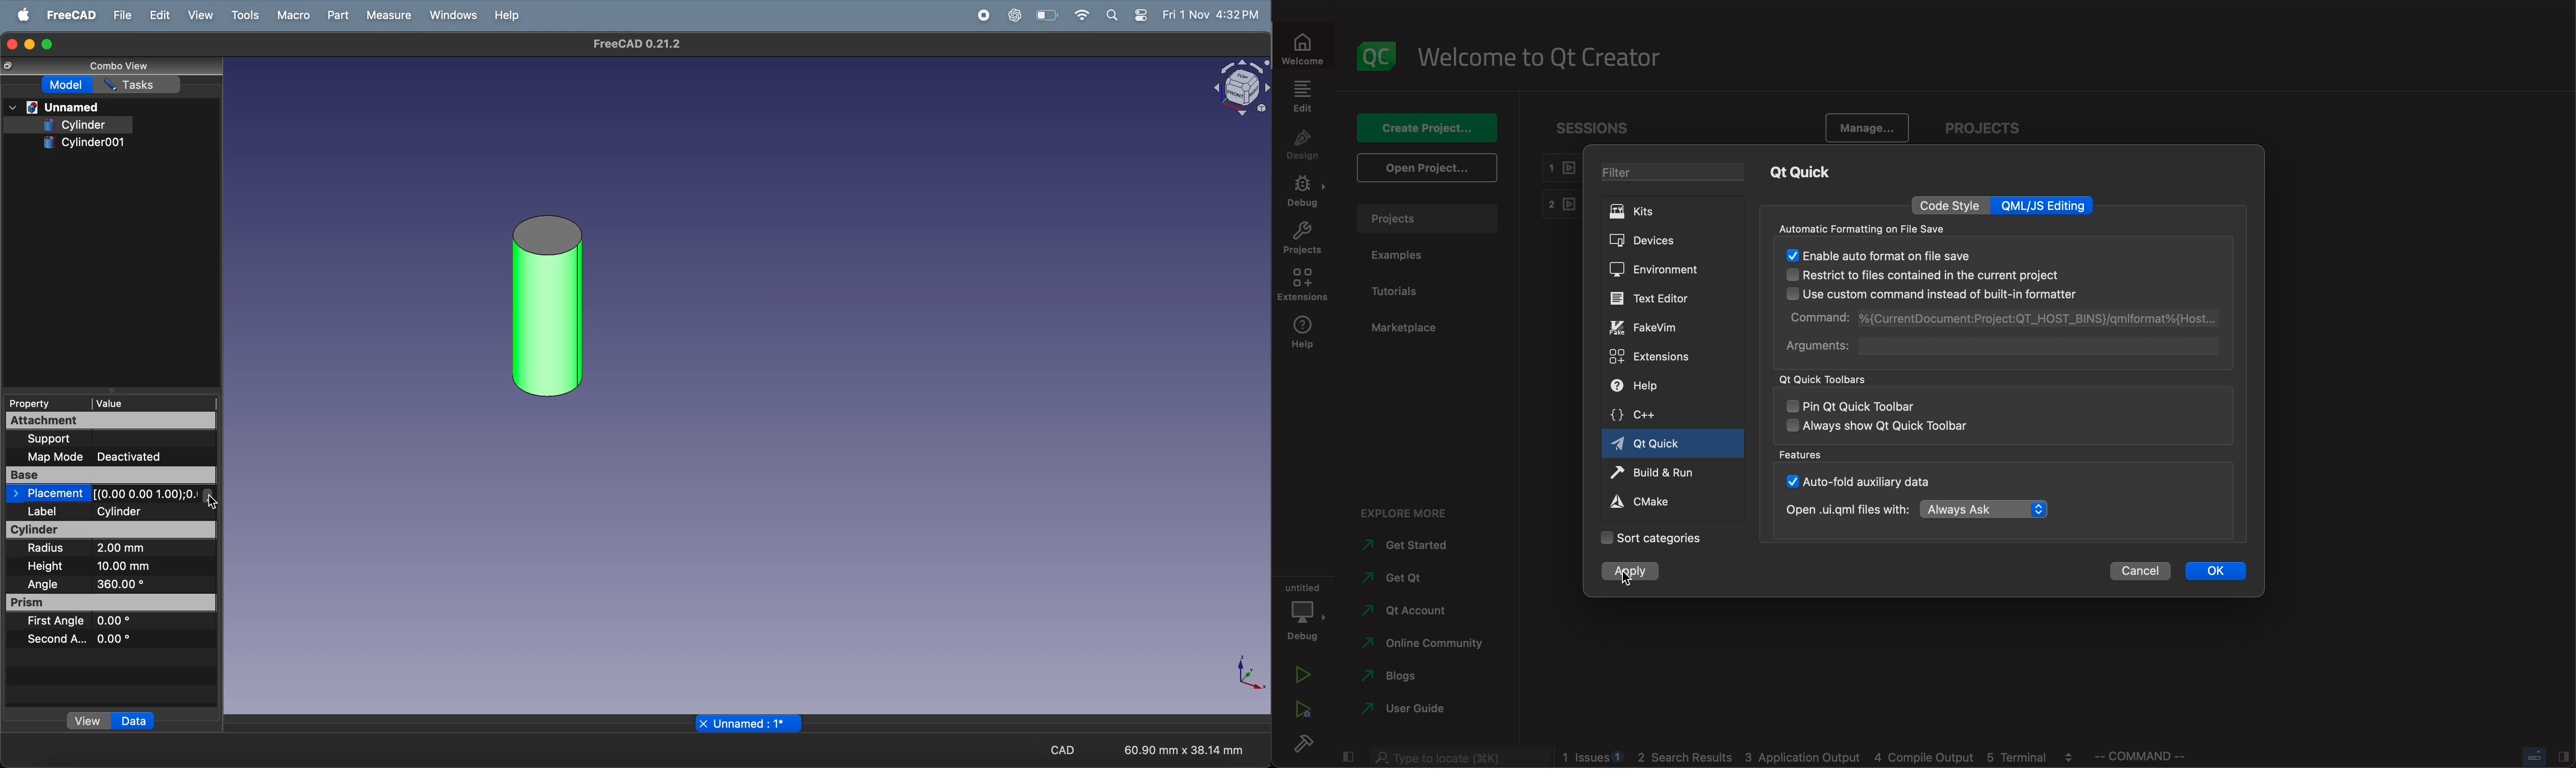 Image resolution: width=2576 pixels, height=784 pixels. I want to click on enabled, so click(1884, 257).